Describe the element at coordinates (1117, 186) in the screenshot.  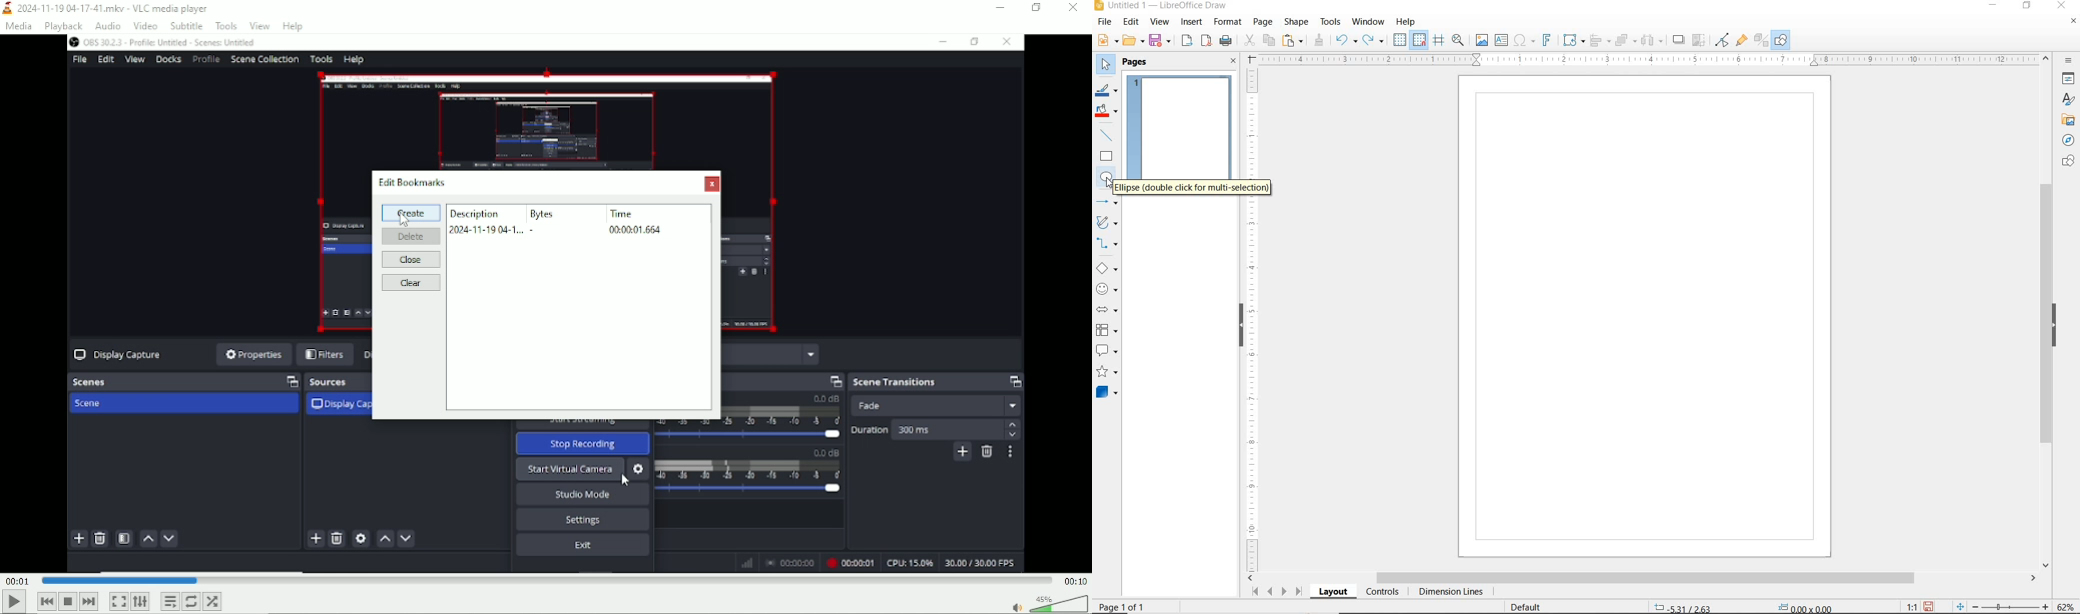
I see `CURSOR` at that location.